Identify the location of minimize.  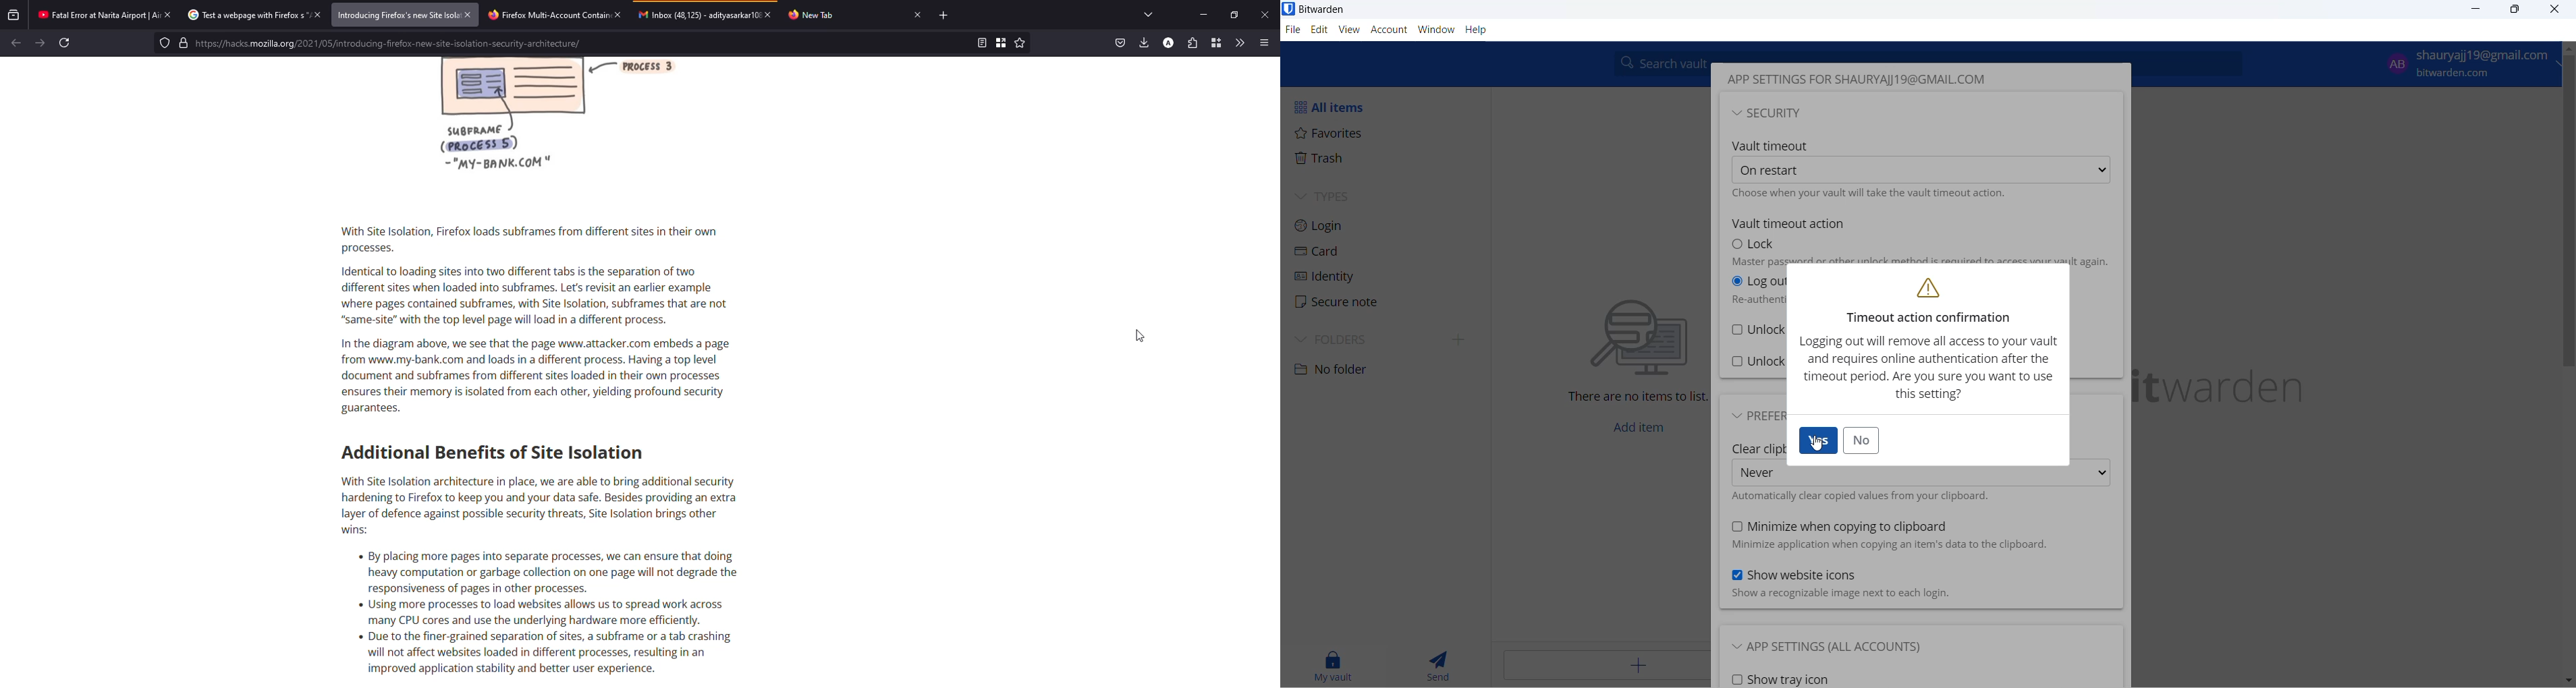
(1203, 15).